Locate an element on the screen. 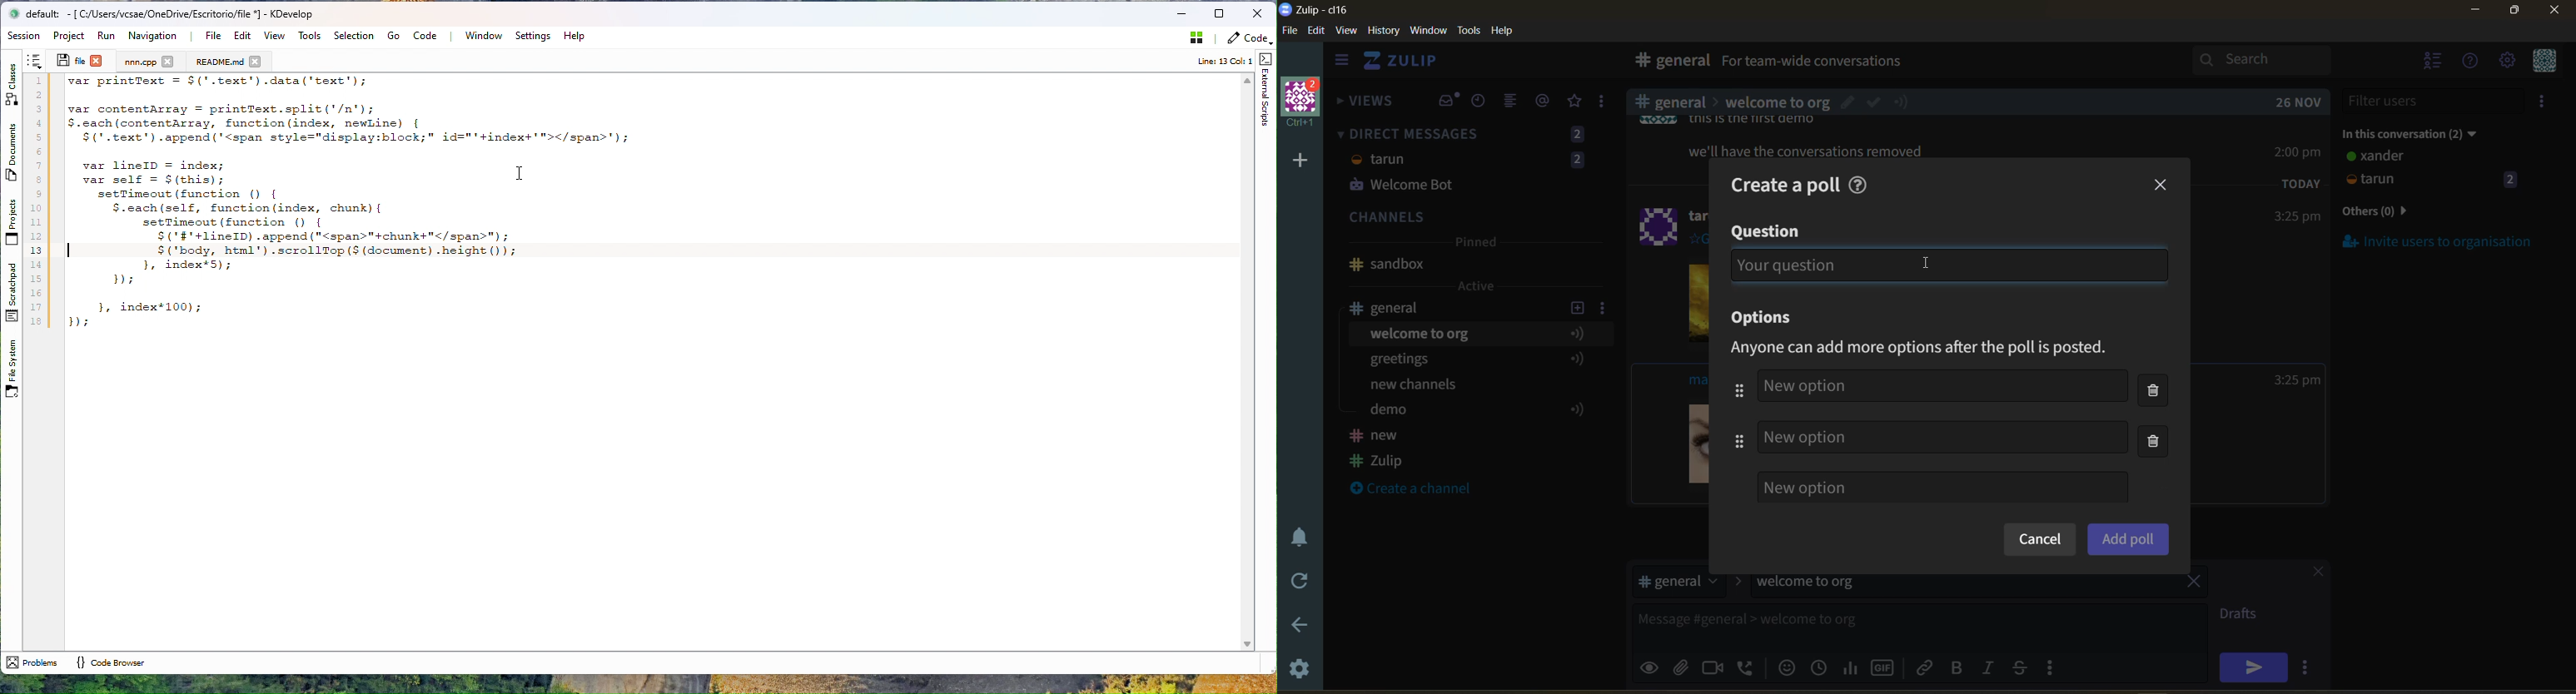 Image resolution: width=2576 pixels, height=700 pixels. strikethrough is located at coordinates (2024, 667).